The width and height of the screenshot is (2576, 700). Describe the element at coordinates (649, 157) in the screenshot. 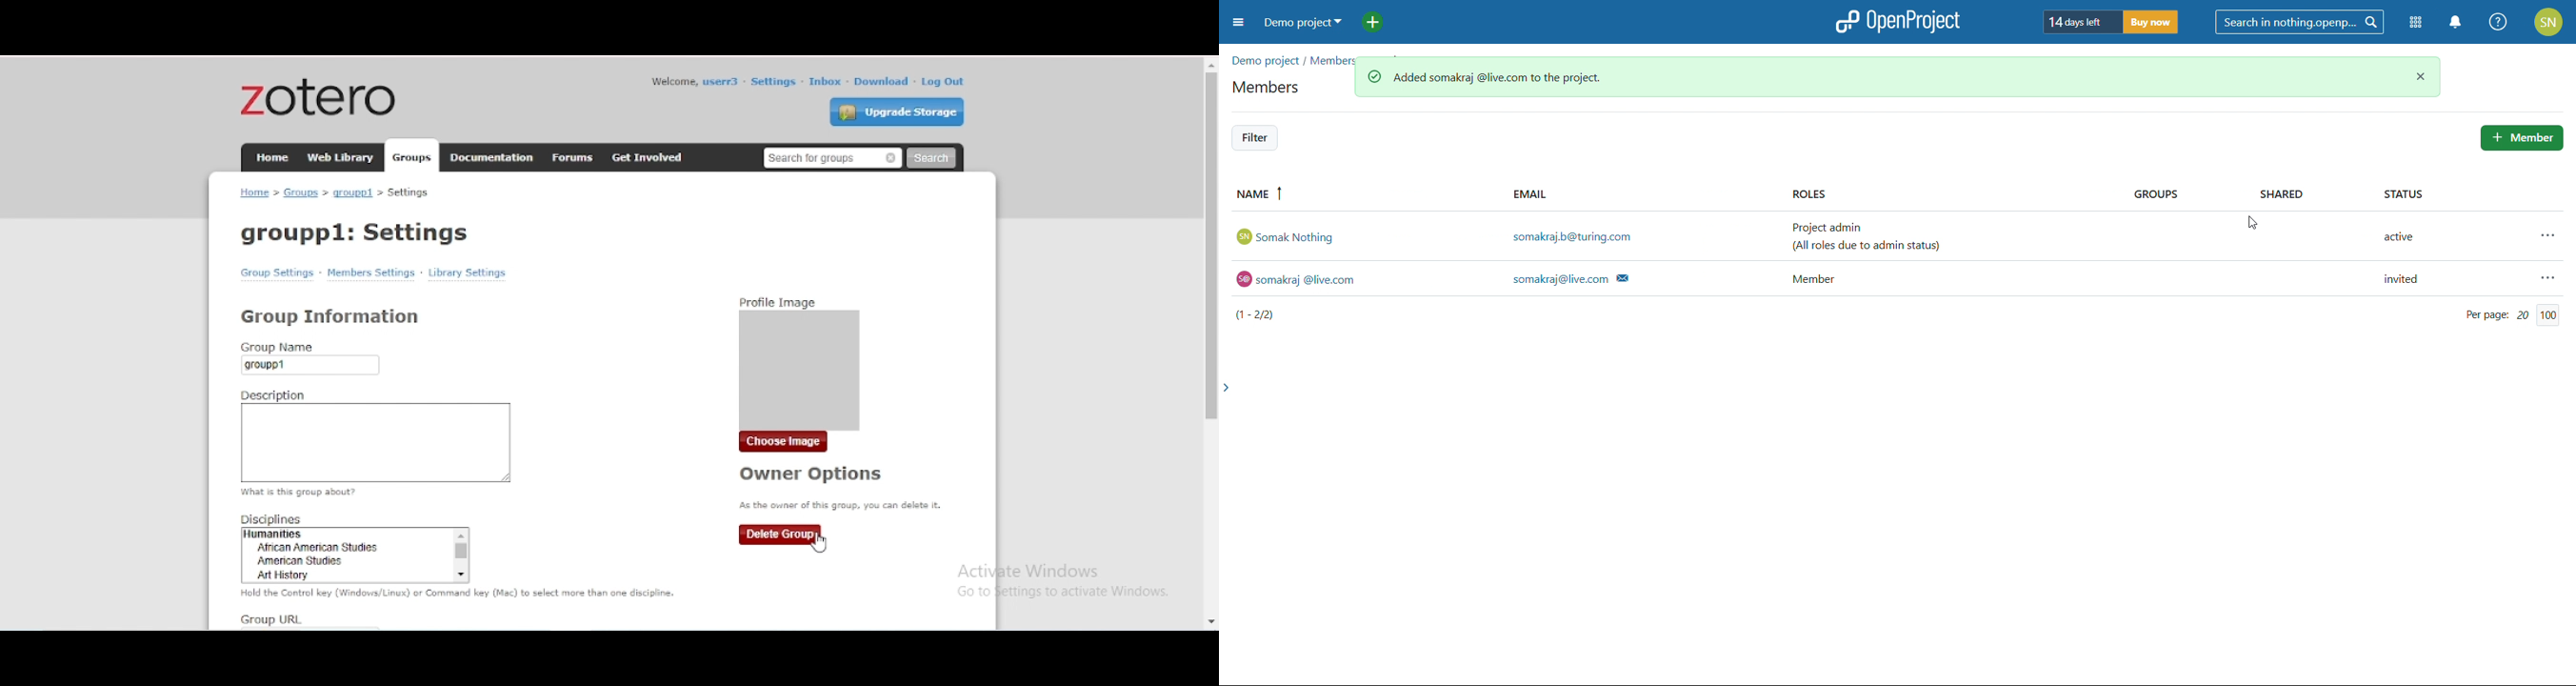

I see `get involved` at that location.